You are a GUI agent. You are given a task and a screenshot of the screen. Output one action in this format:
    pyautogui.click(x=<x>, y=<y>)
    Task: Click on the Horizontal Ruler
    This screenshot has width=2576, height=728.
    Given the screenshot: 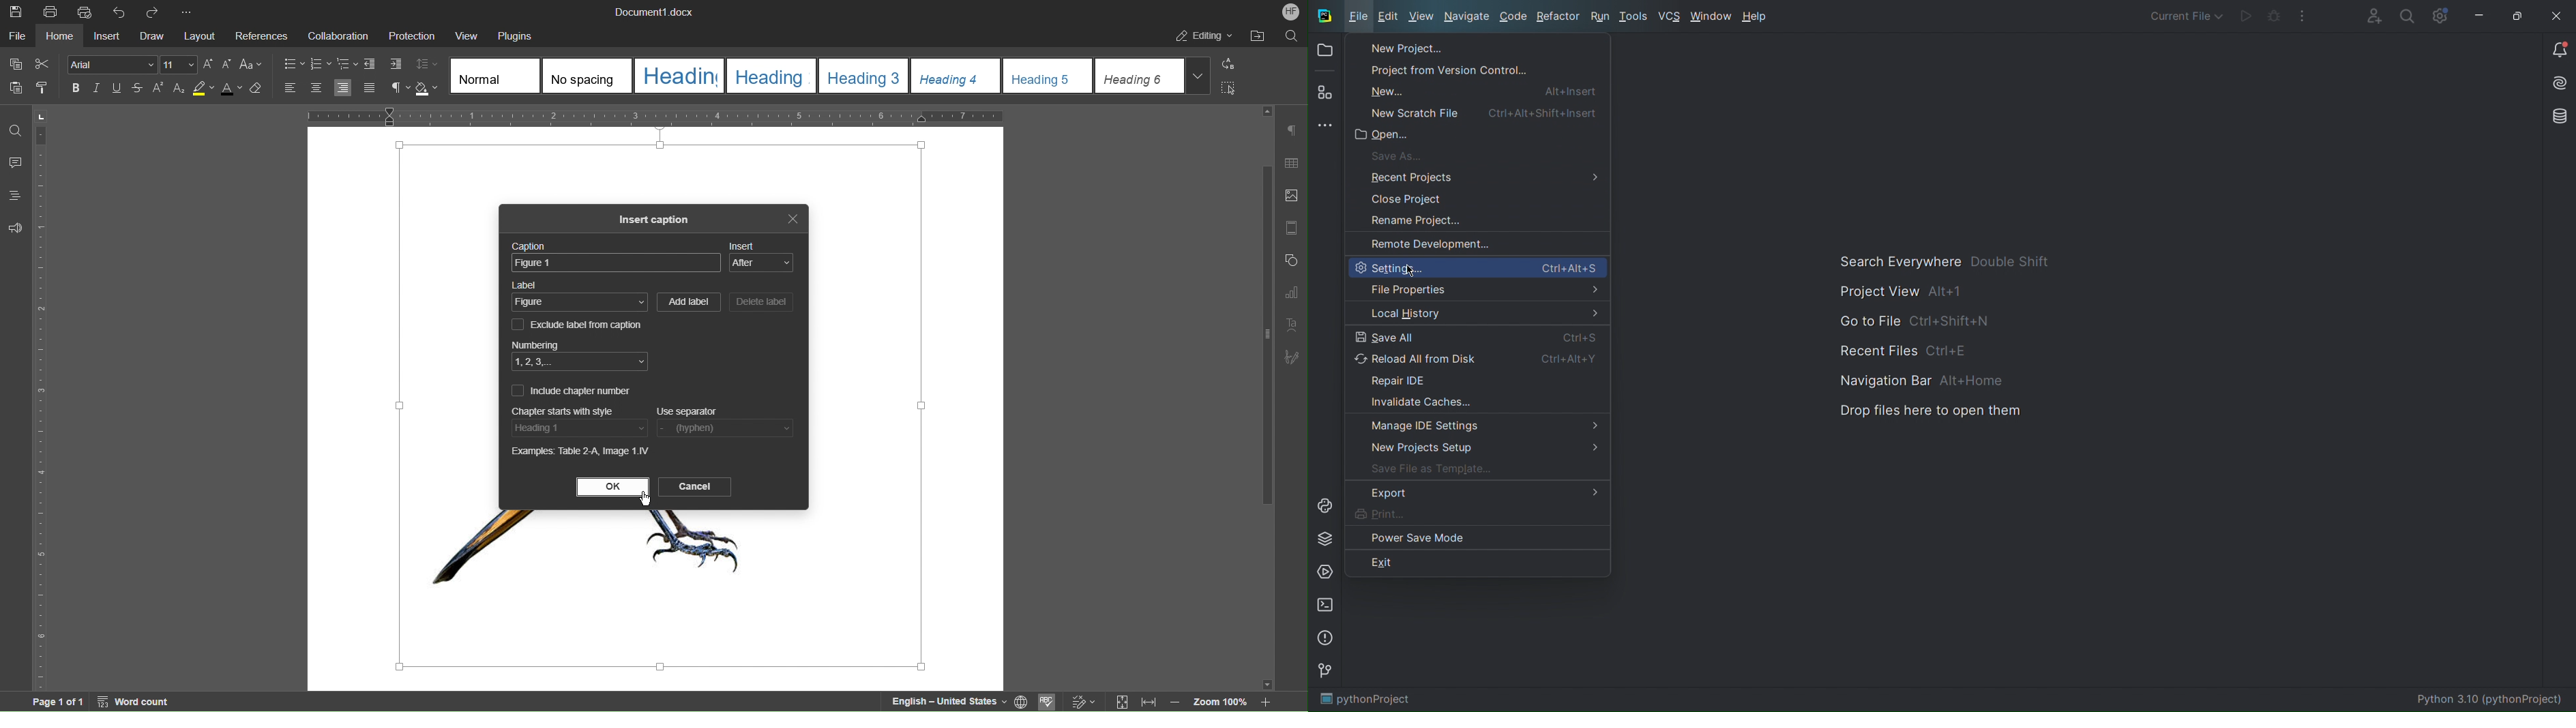 What is the action you would take?
    pyautogui.click(x=659, y=114)
    